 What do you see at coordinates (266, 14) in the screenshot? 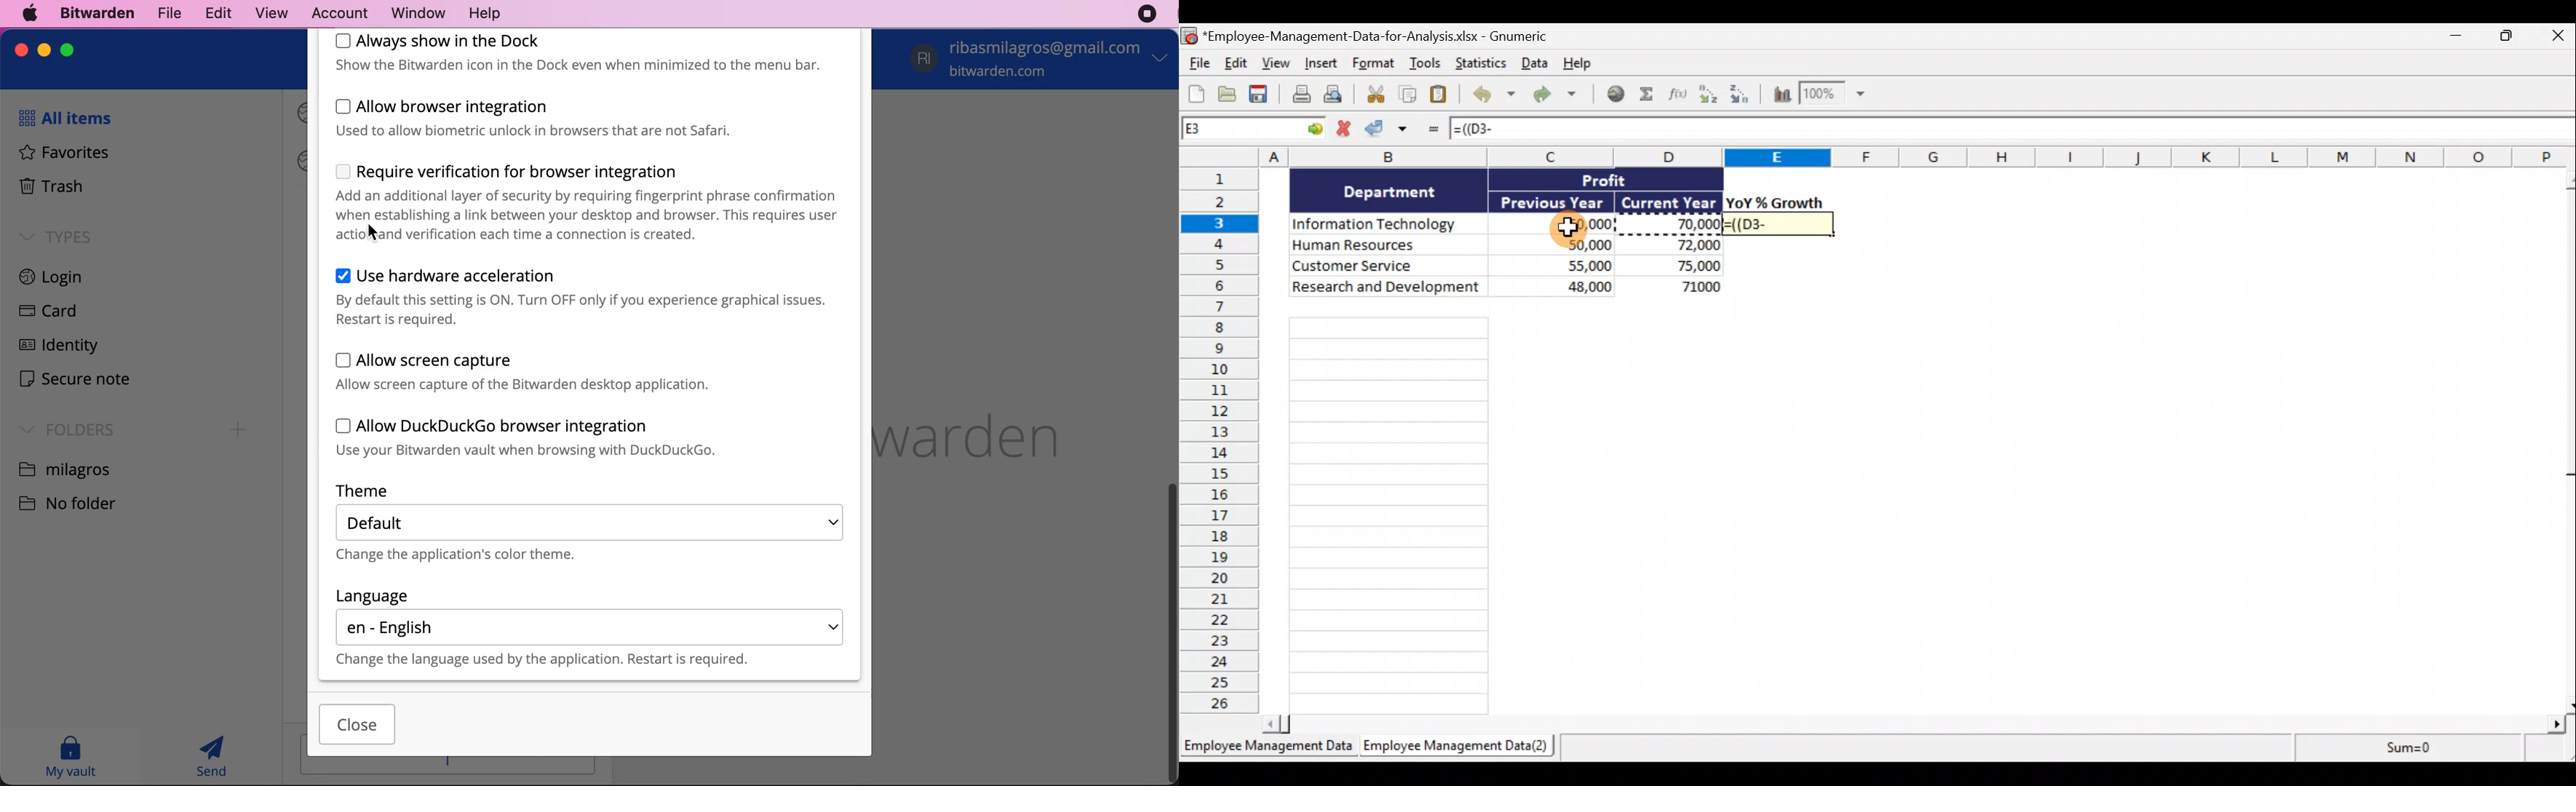
I see `view` at bounding box center [266, 14].